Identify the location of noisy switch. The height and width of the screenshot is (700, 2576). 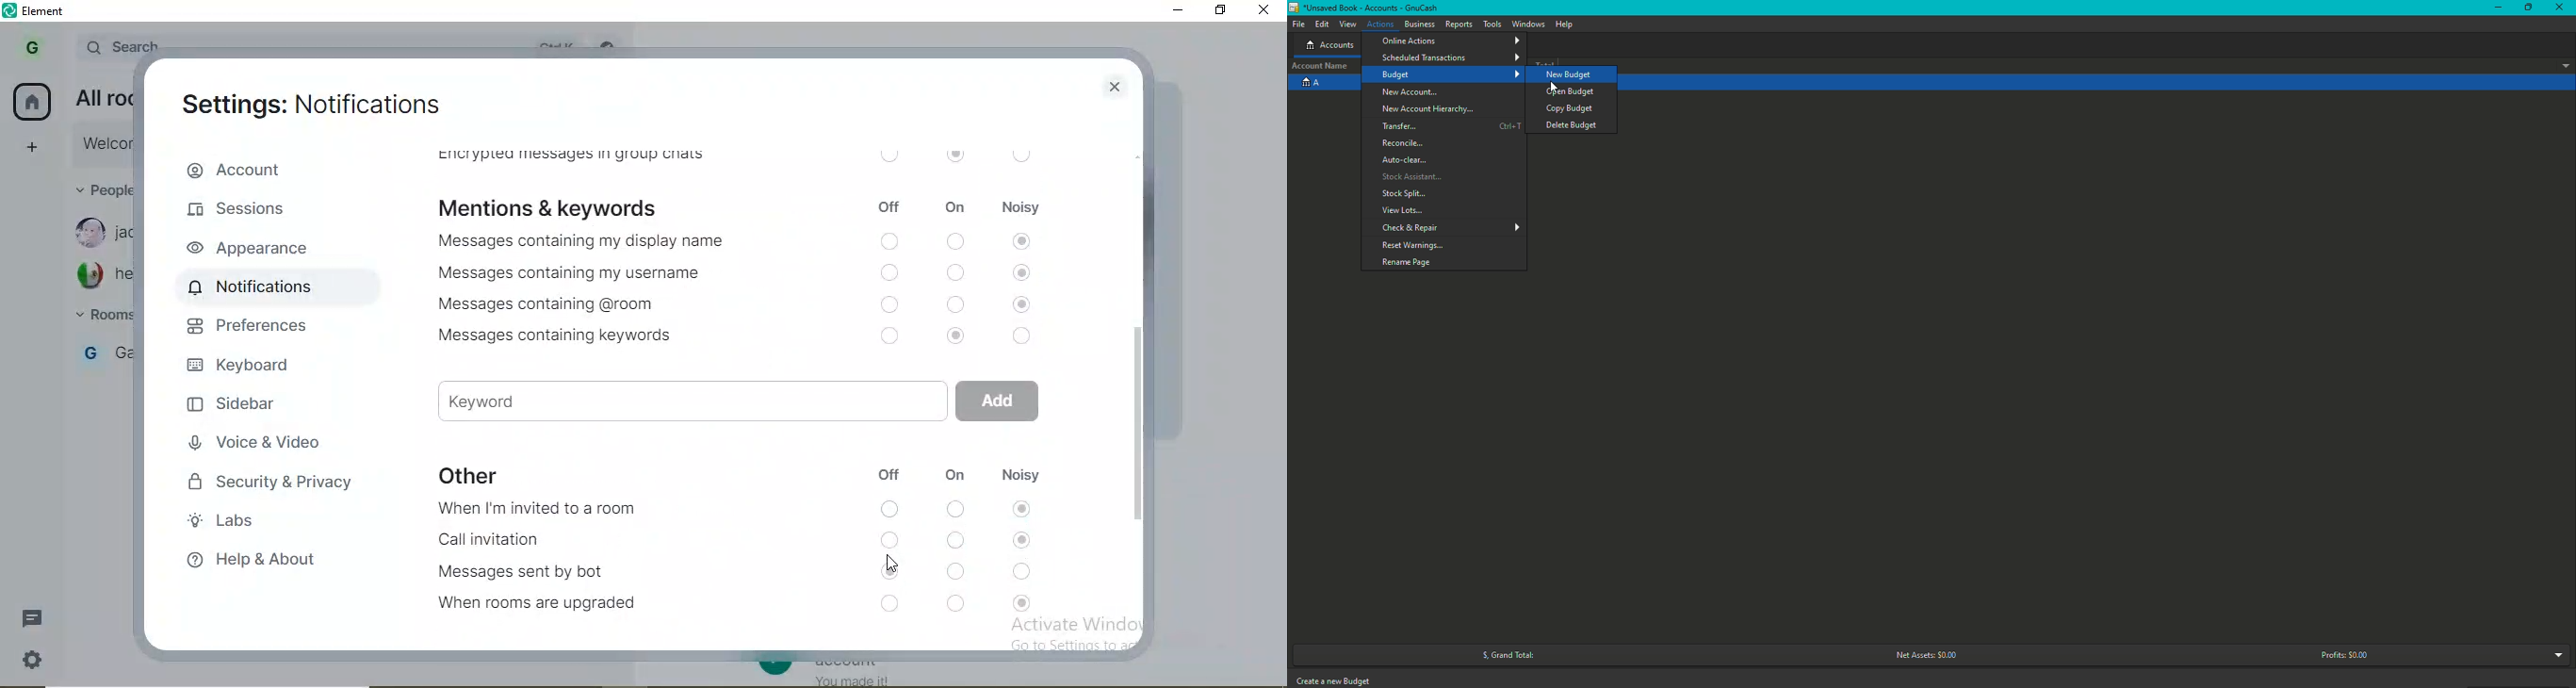
(1023, 506).